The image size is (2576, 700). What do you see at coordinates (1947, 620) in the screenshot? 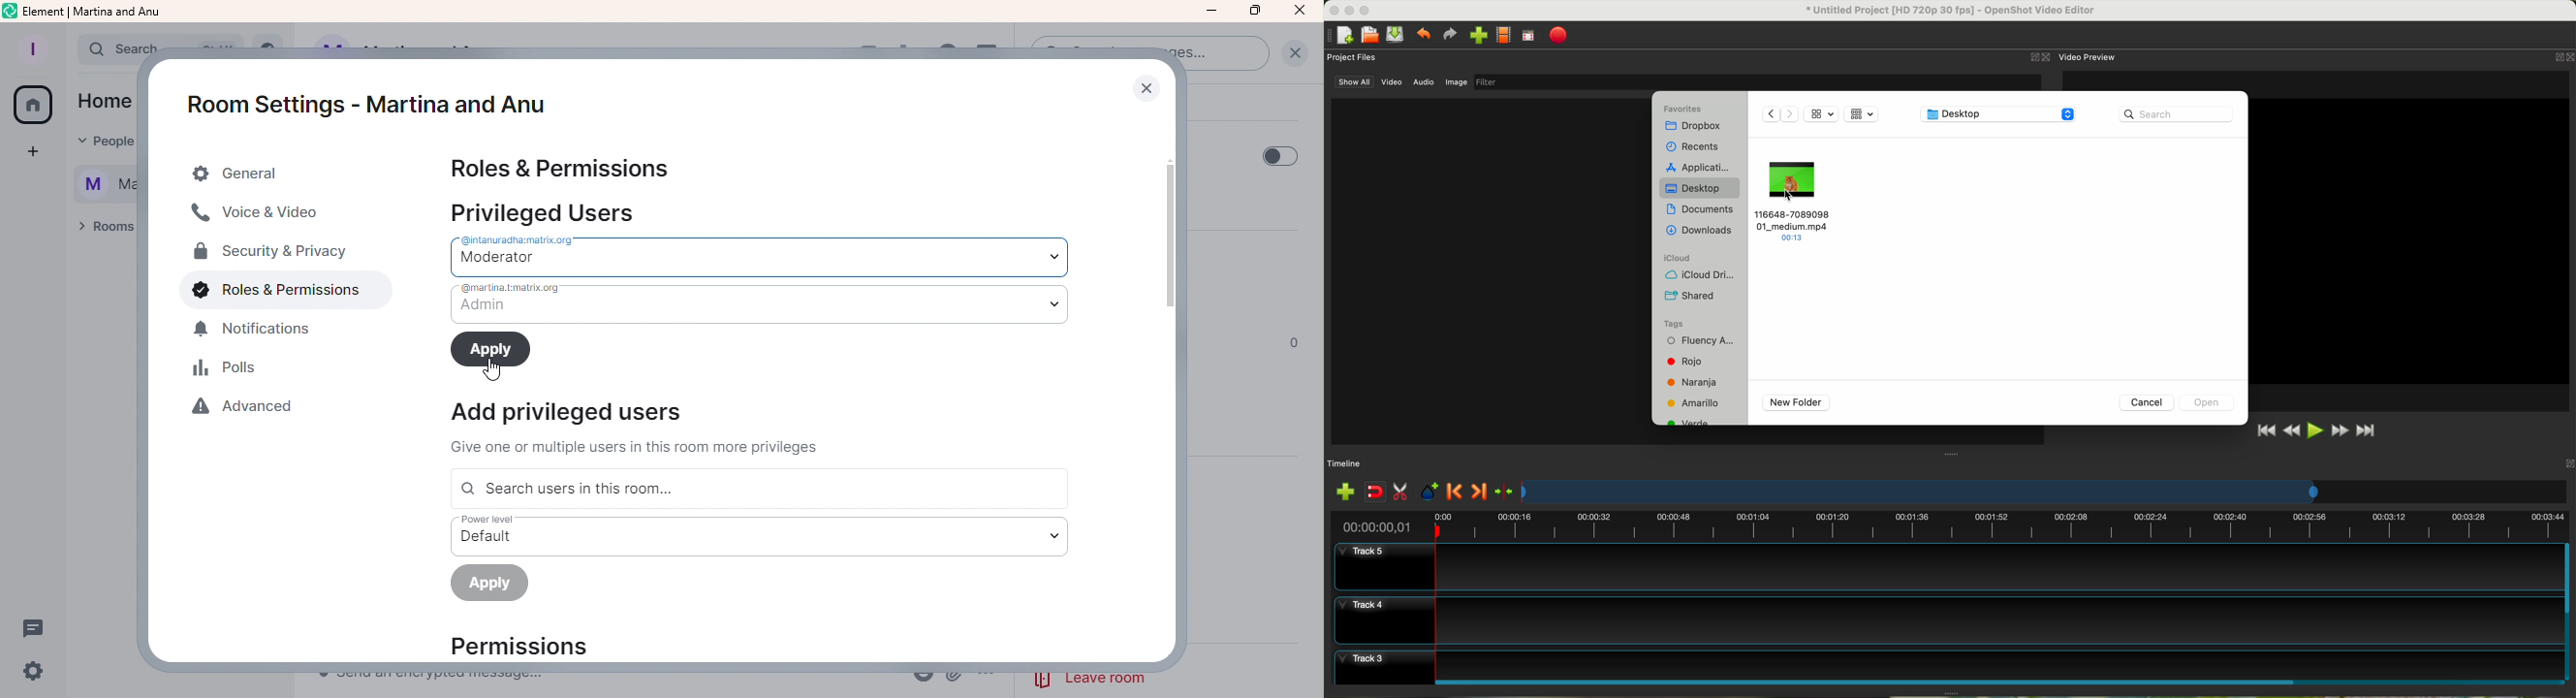
I see `track 4` at bounding box center [1947, 620].